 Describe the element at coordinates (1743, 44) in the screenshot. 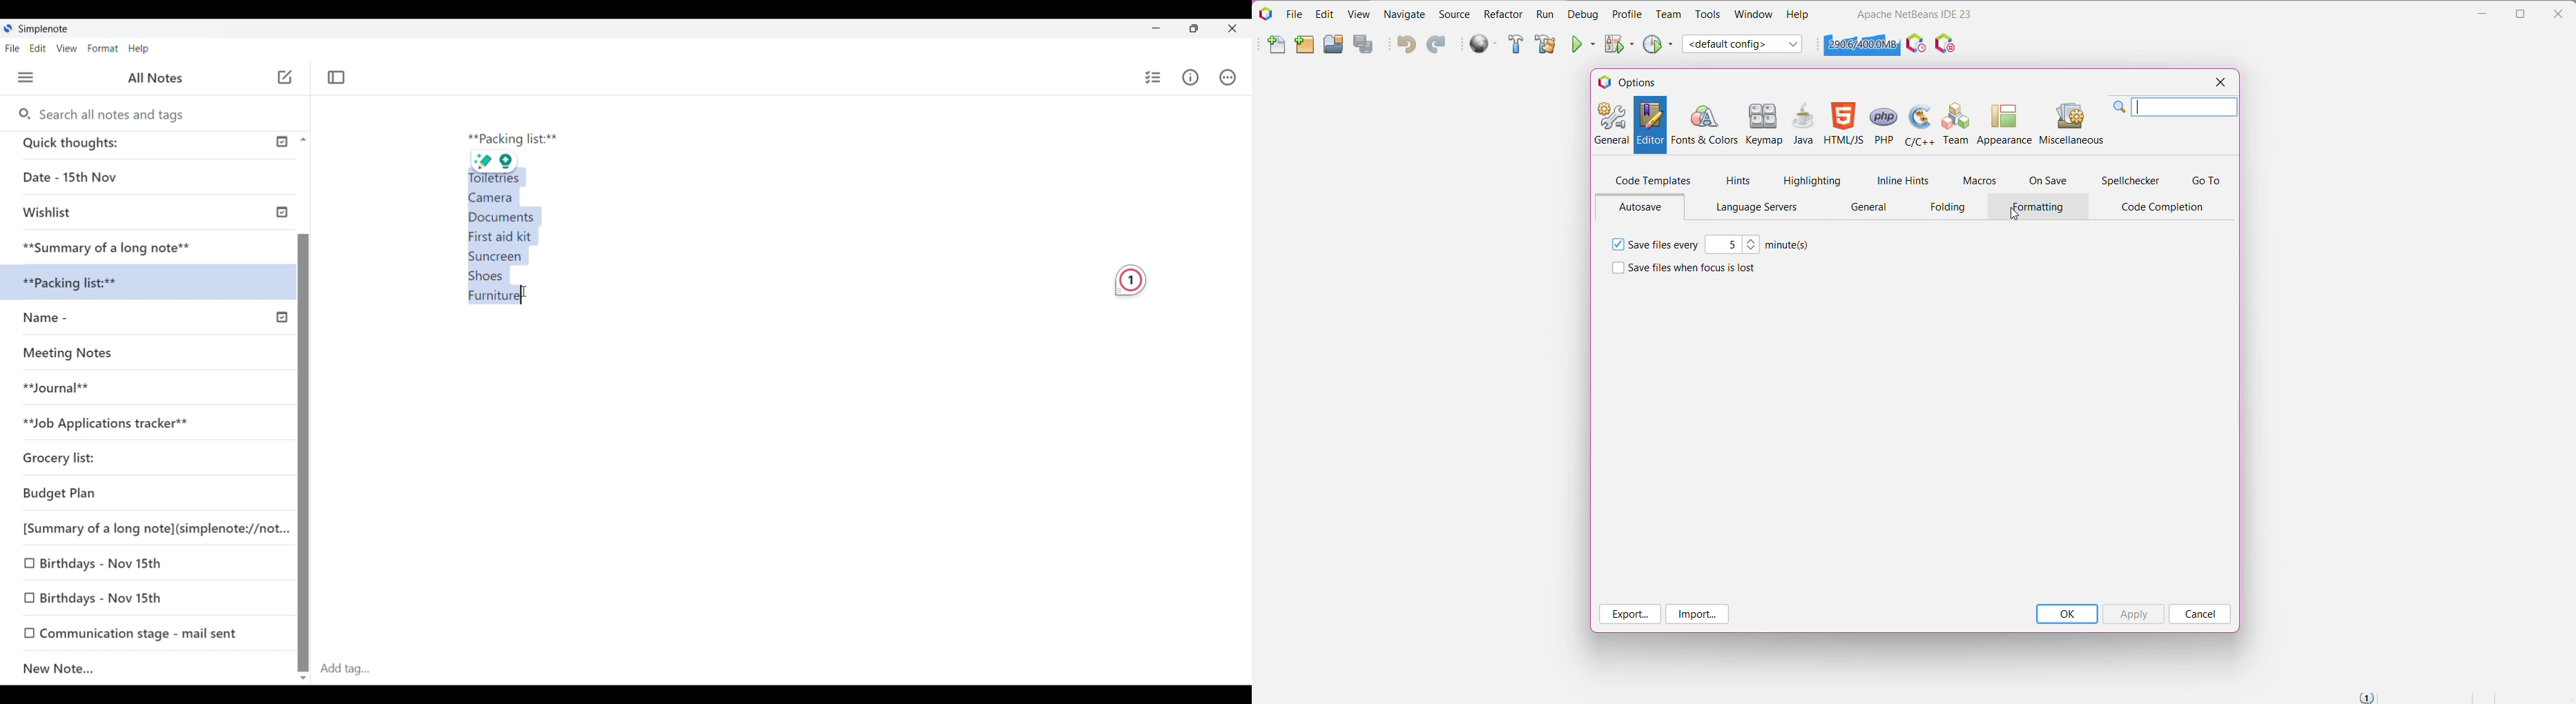

I see `Set Project Configuration` at that location.